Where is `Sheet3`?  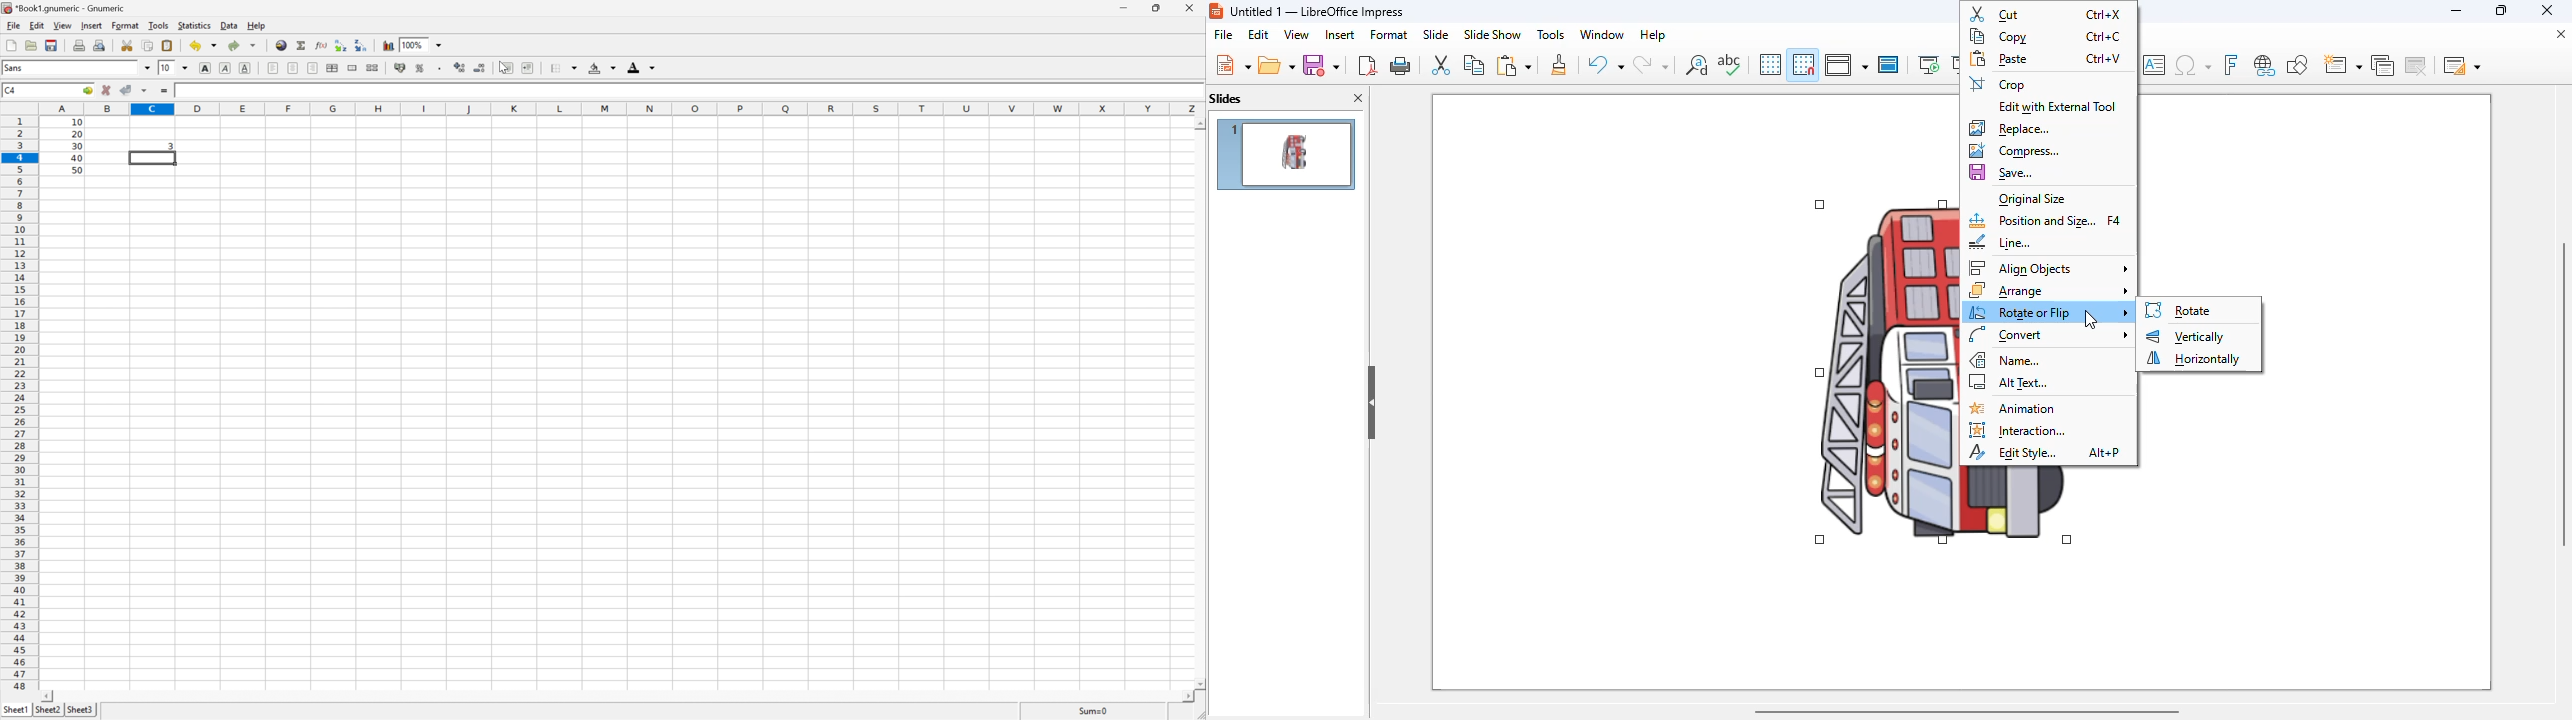 Sheet3 is located at coordinates (82, 709).